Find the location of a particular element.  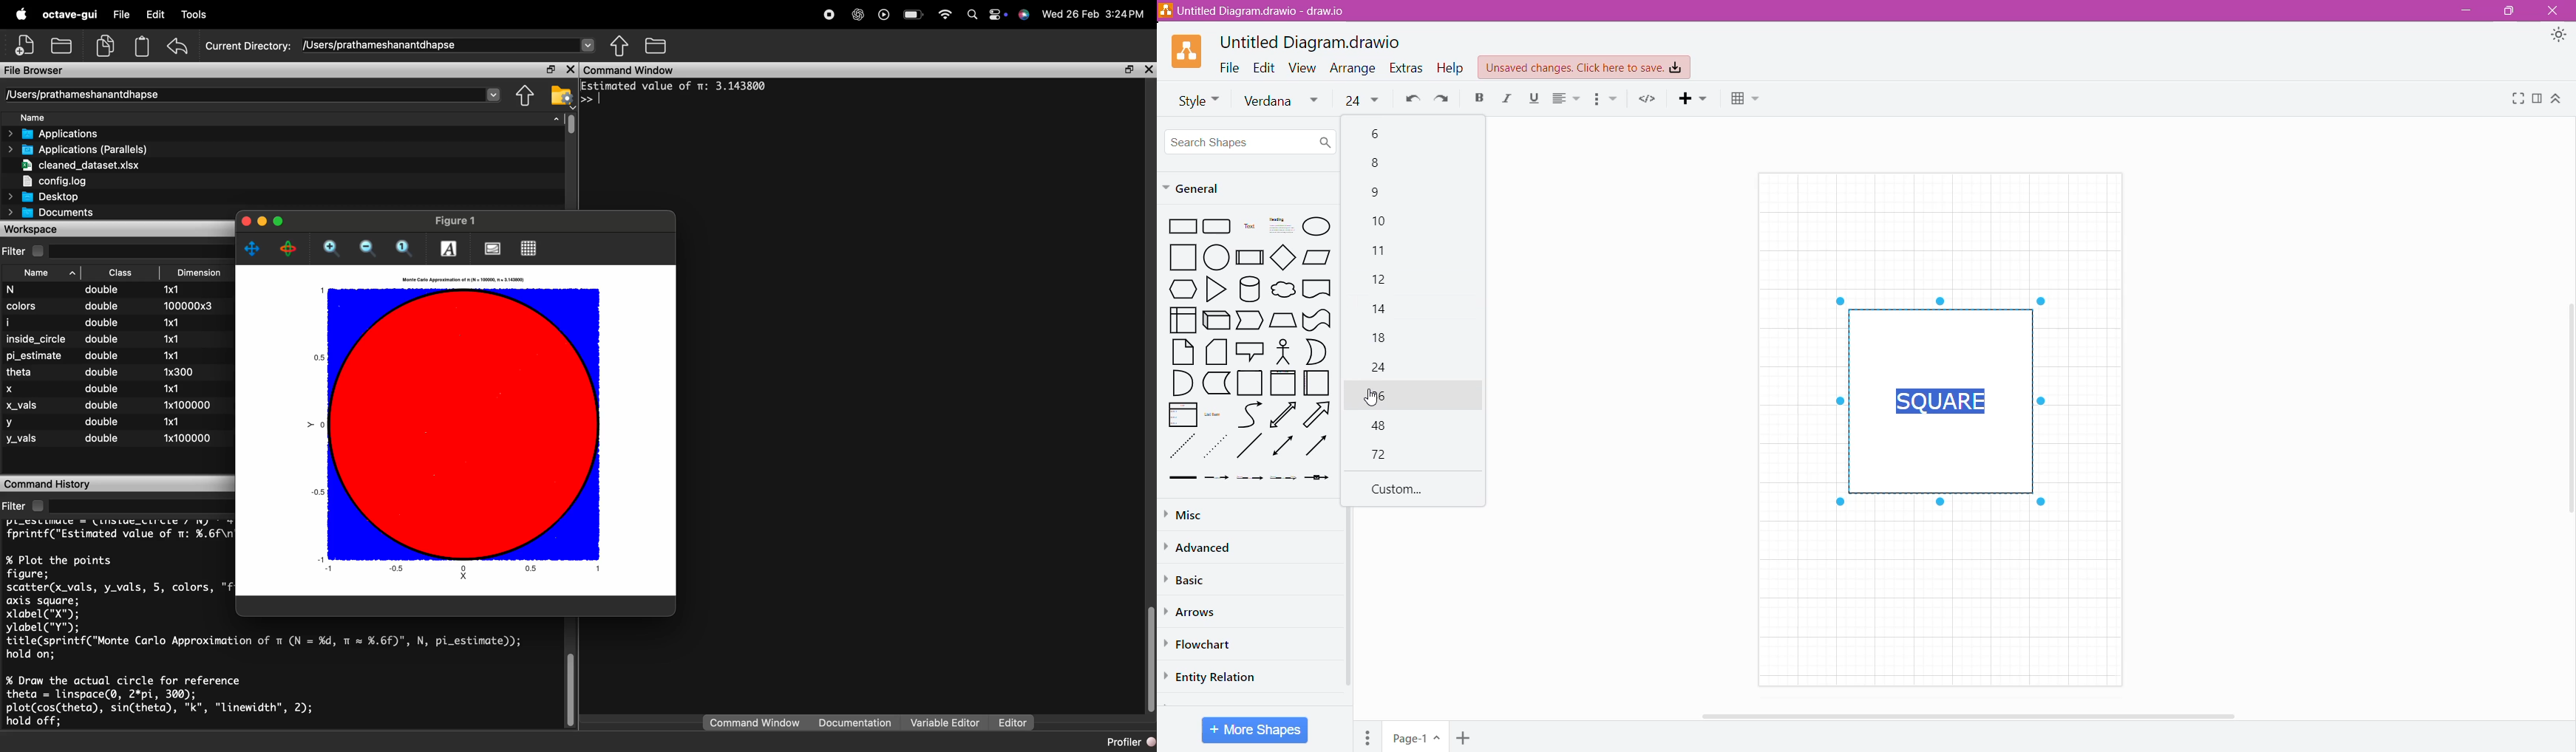

Arrow with a Box  is located at coordinates (1319, 480).